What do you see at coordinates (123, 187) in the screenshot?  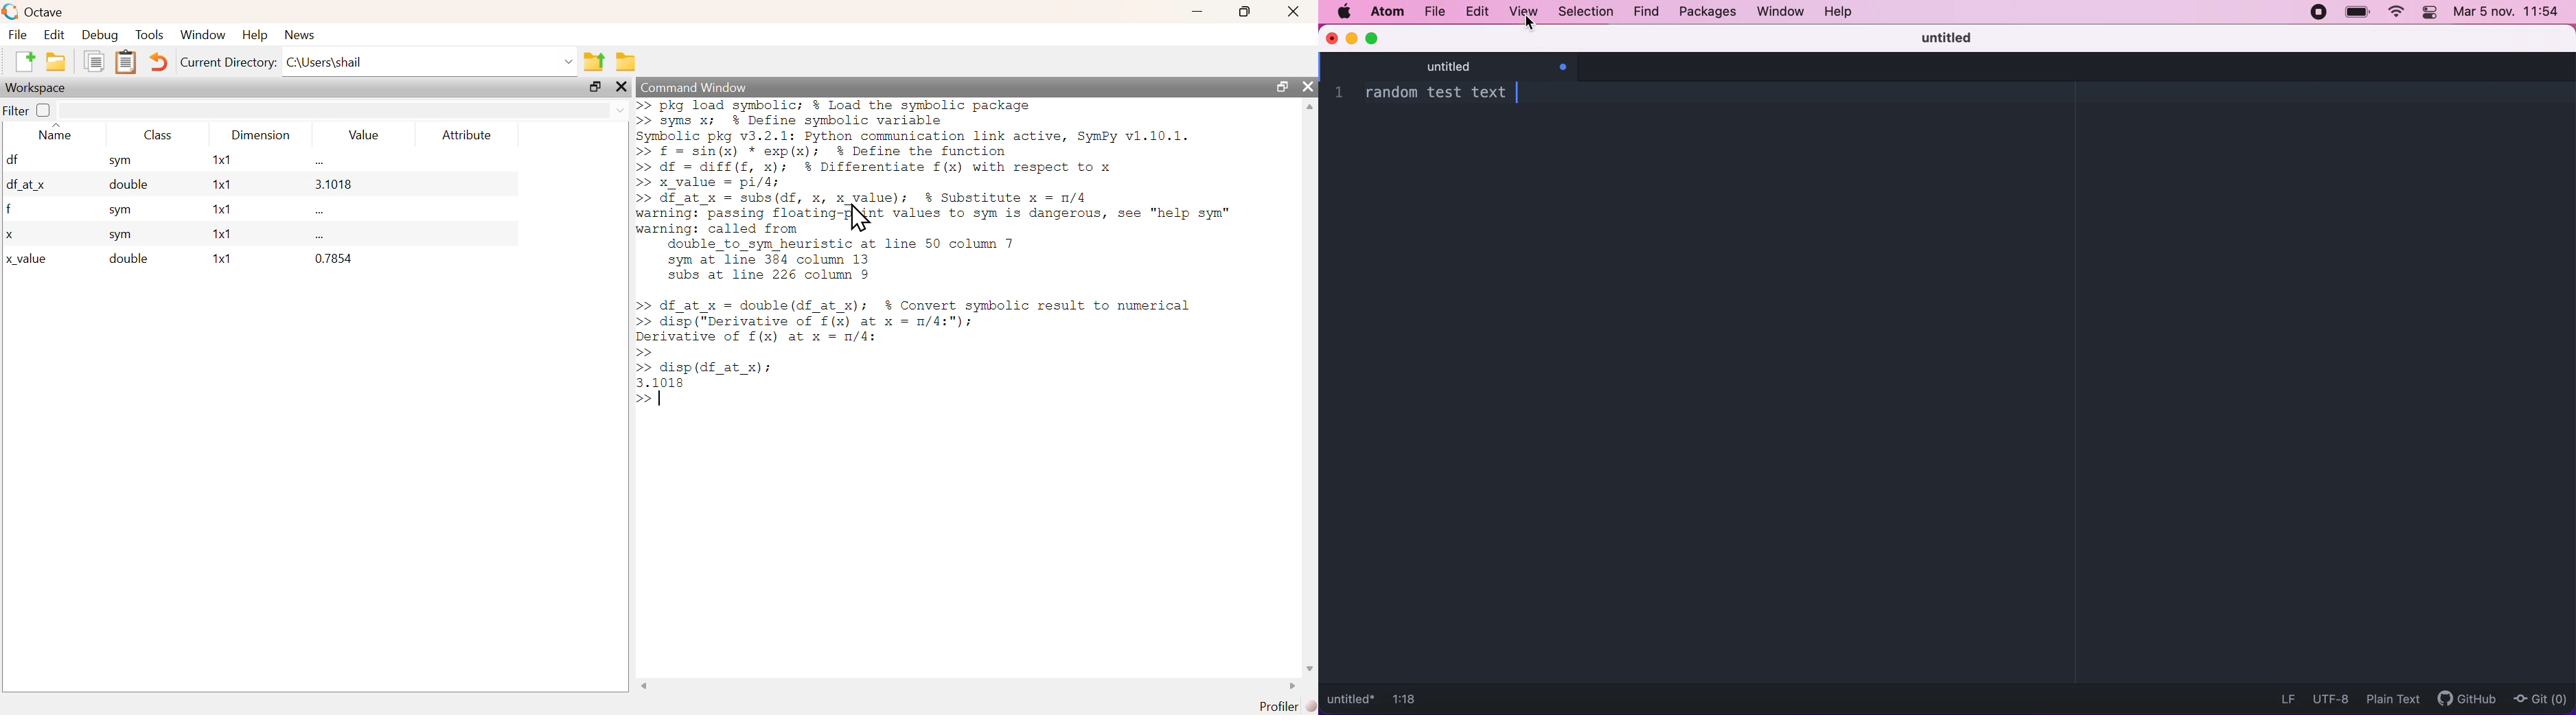 I see `double` at bounding box center [123, 187].